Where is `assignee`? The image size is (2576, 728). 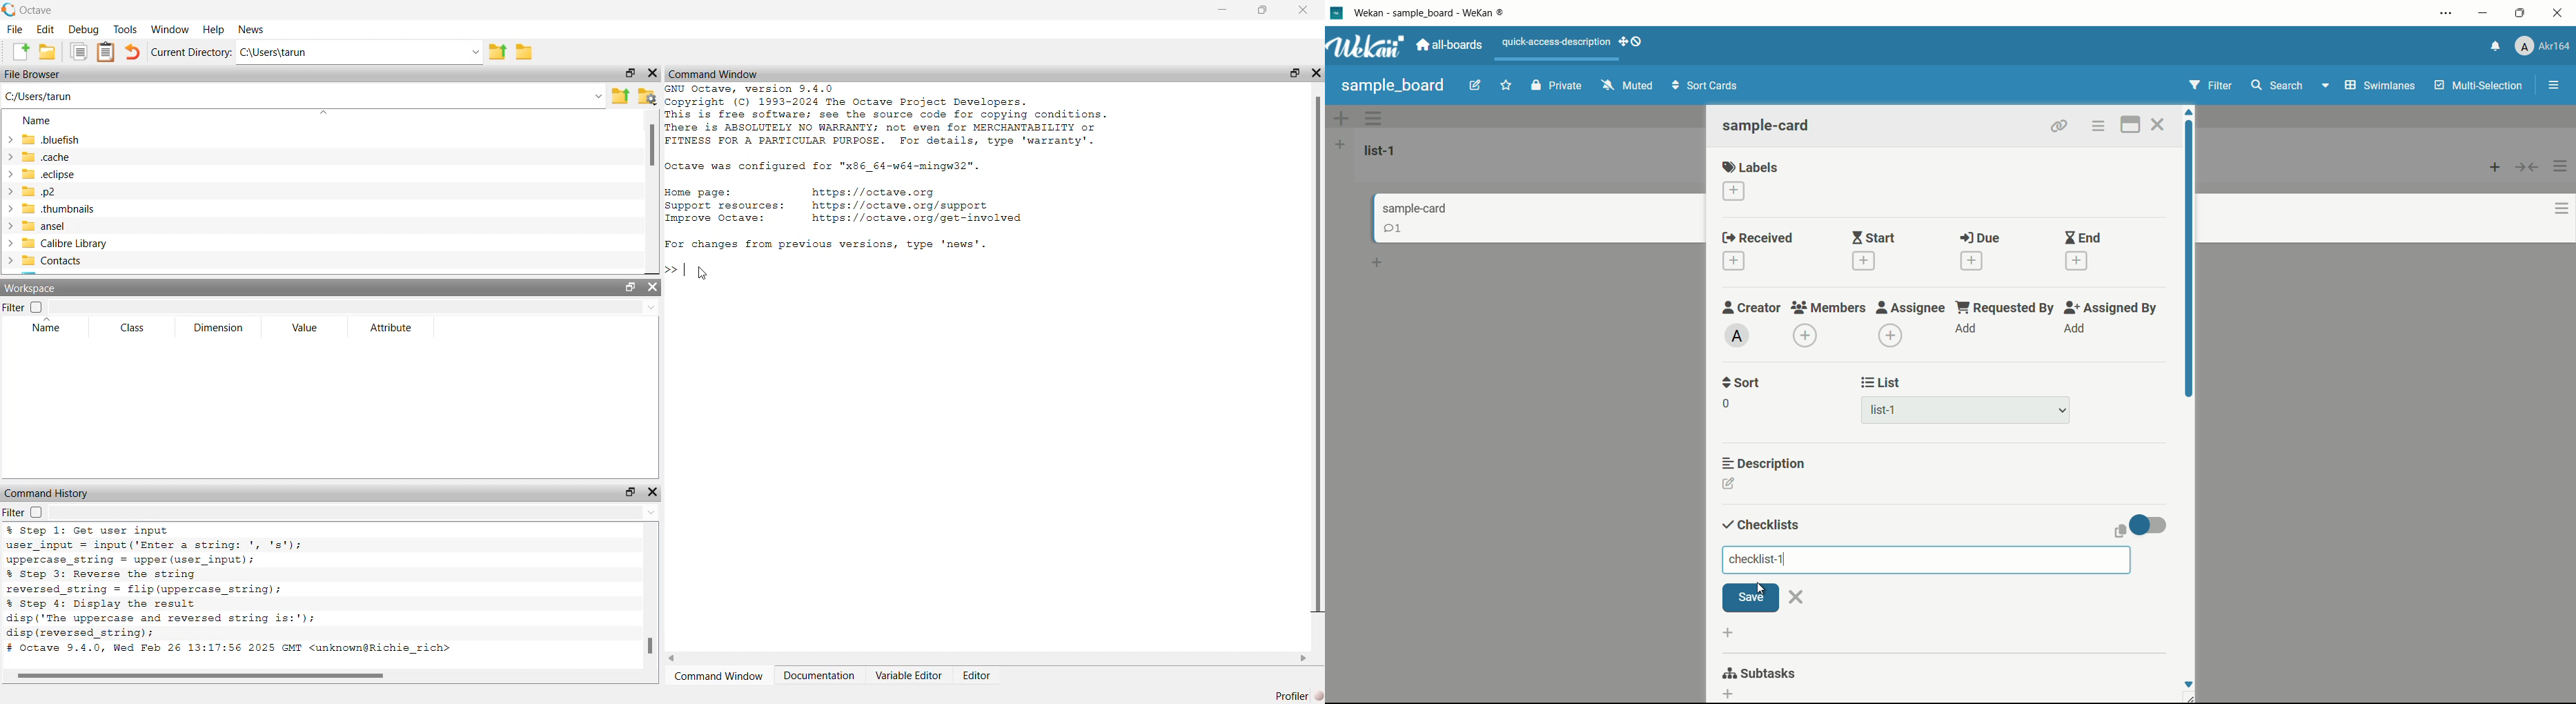 assignee is located at coordinates (1911, 309).